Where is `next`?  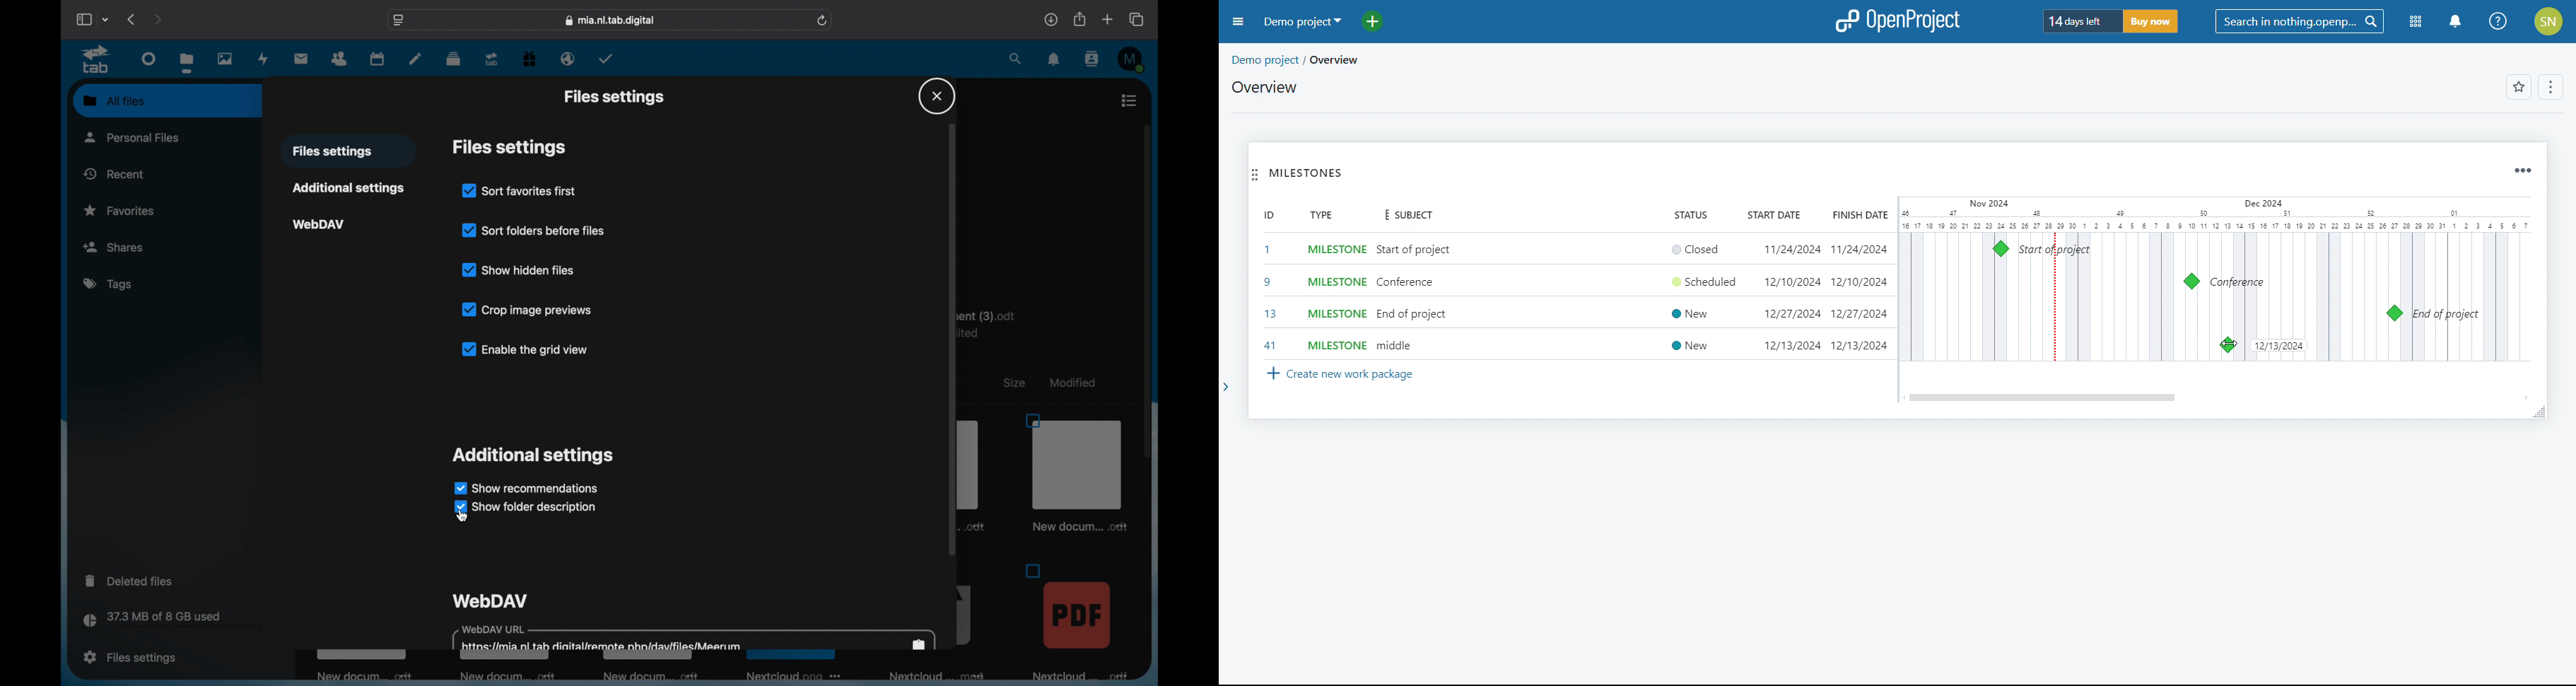
next is located at coordinates (157, 20).